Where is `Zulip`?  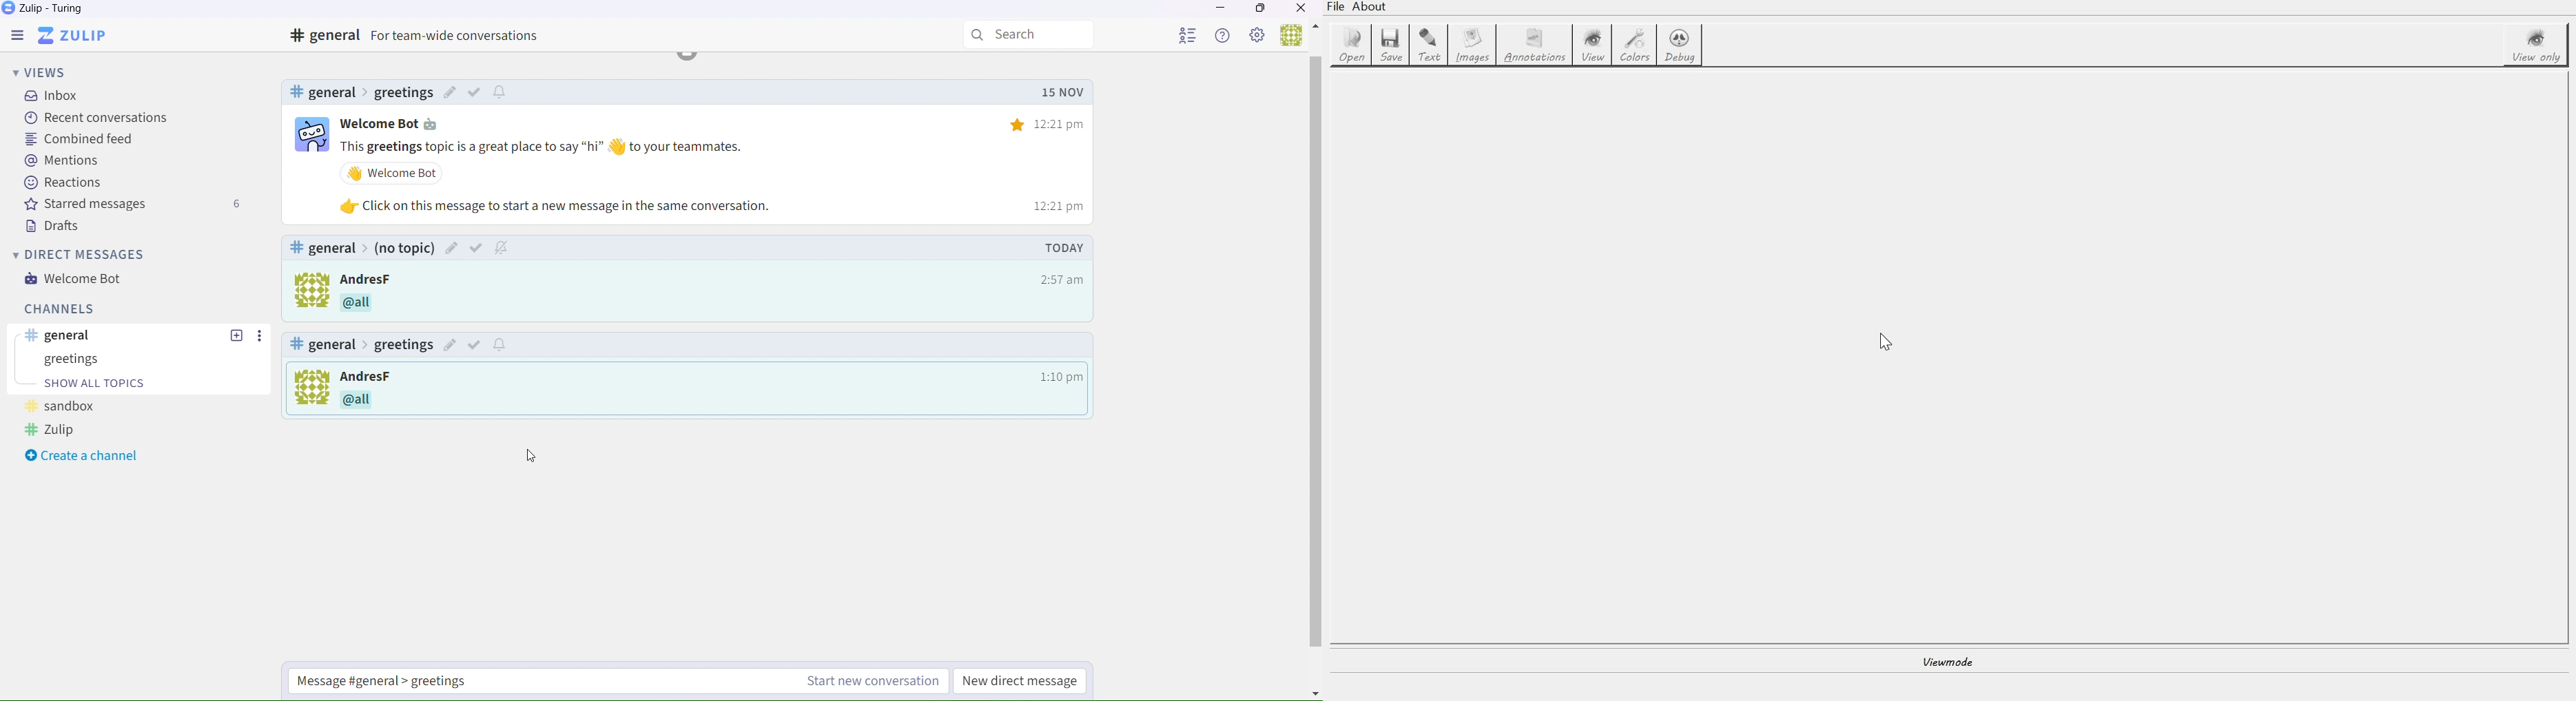
Zulip is located at coordinates (48, 10).